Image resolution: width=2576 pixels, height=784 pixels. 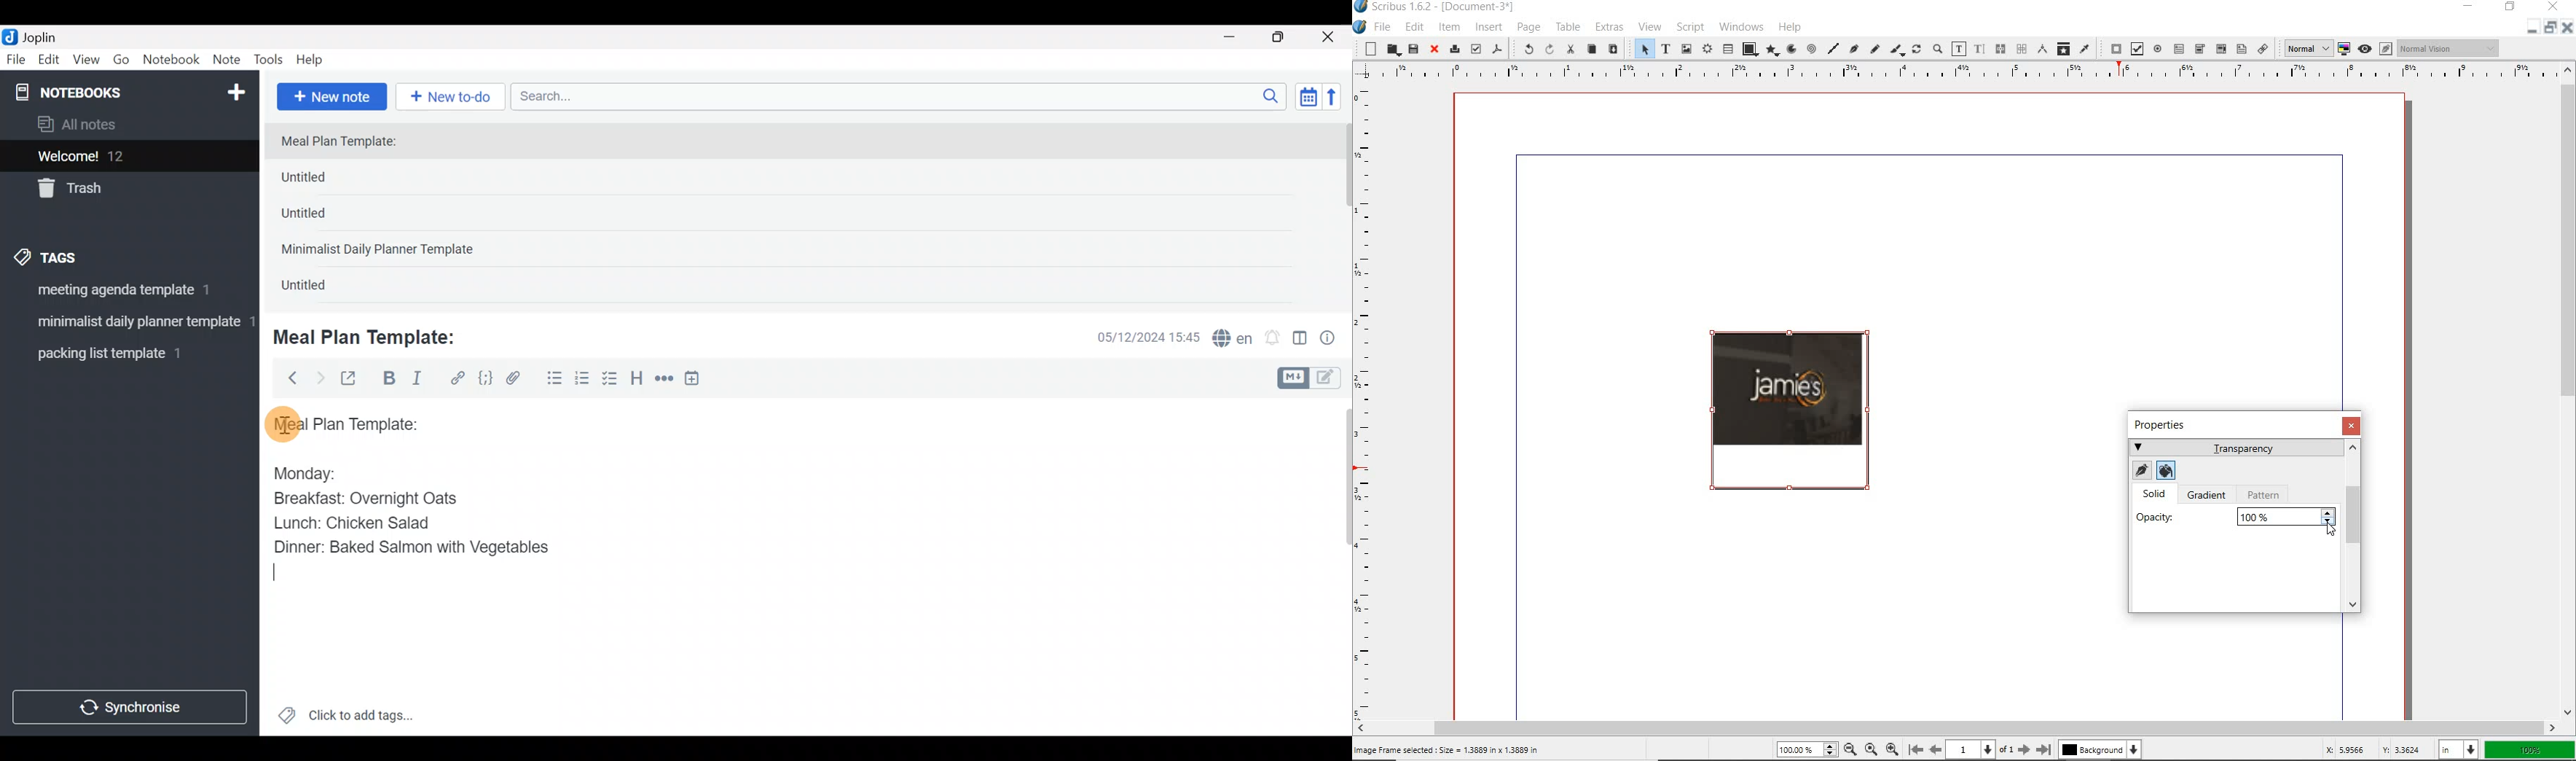 What do you see at coordinates (1474, 48) in the screenshot?
I see `preflight verifier` at bounding box center [1474, 48].